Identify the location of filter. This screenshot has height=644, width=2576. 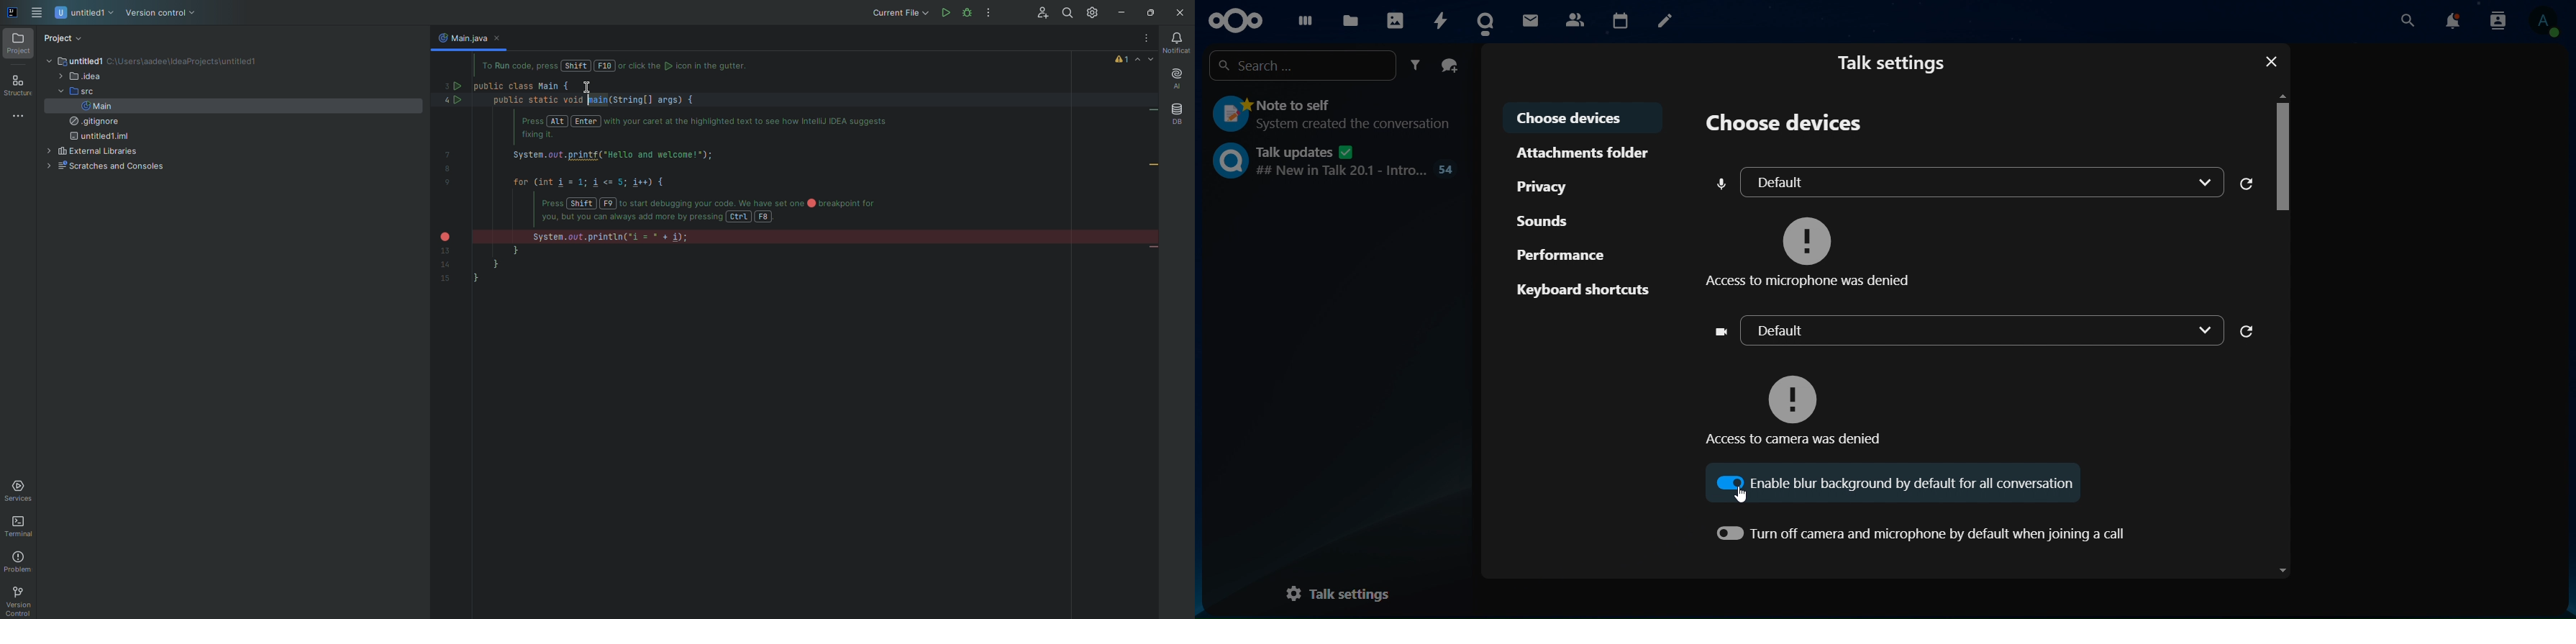
(1415, 64).